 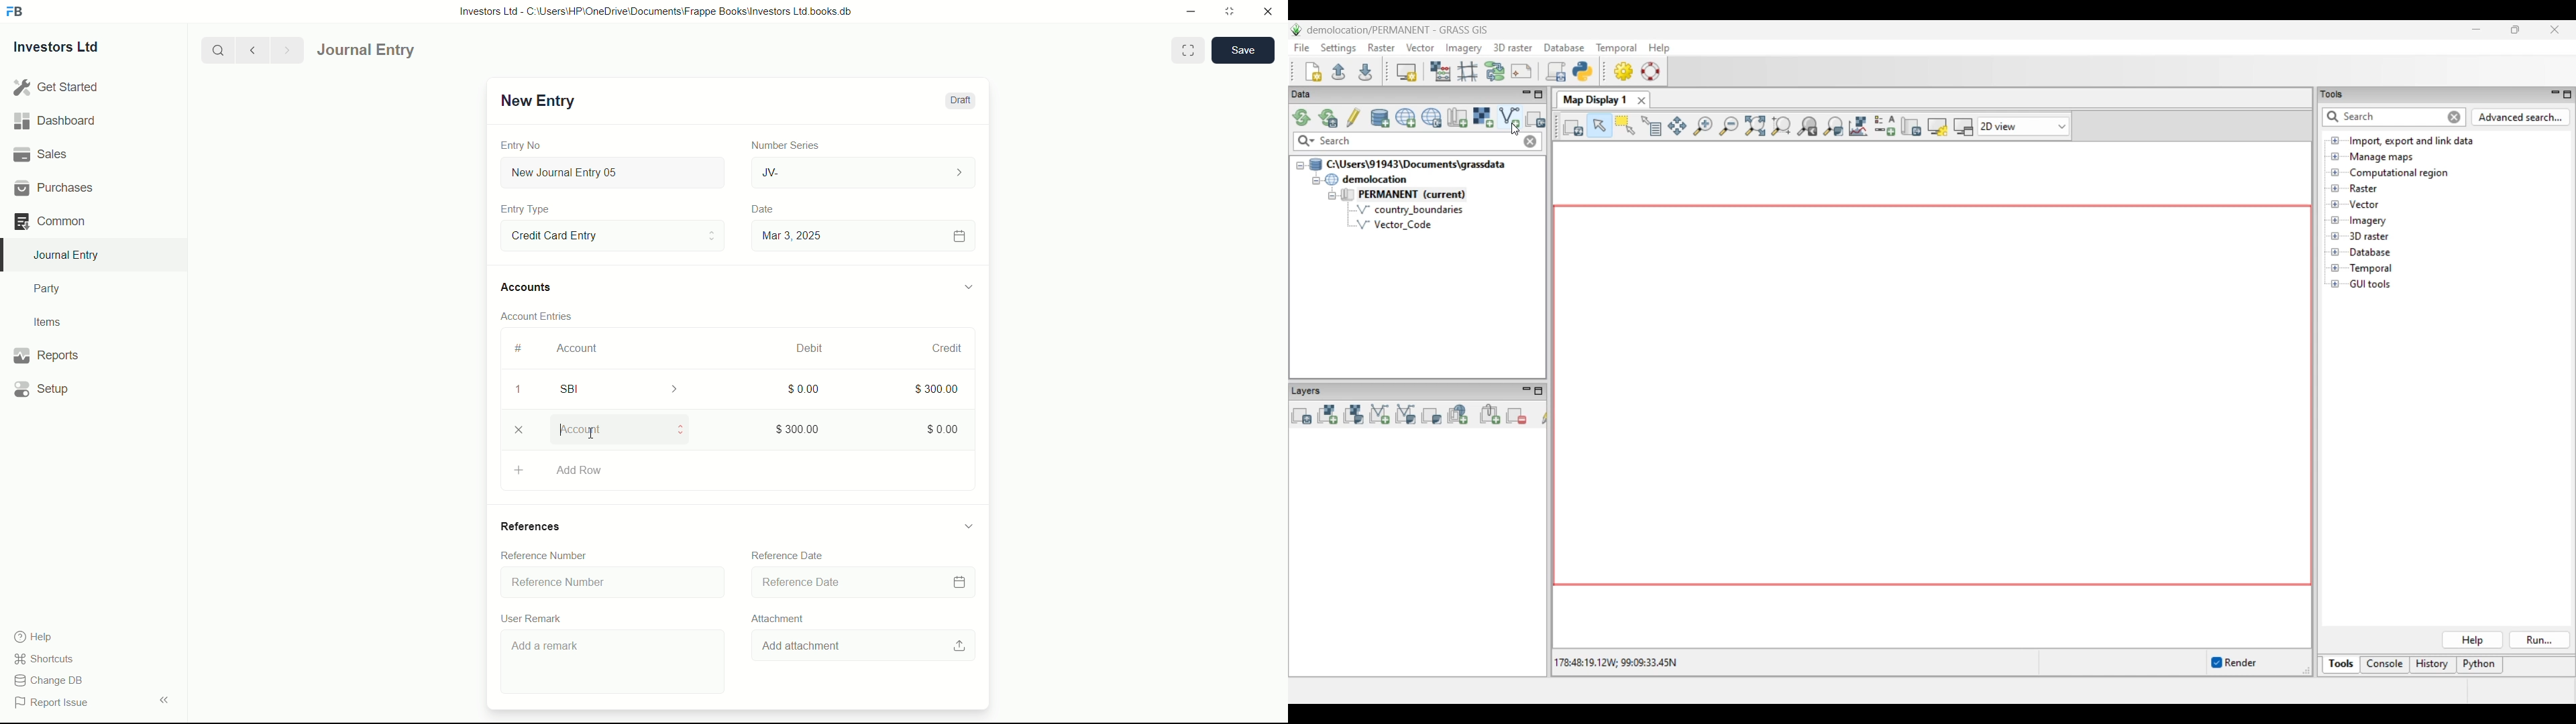 What do you see at coordinates (787, 554) in the screenshot?
I see `Reference Date` at bounding box center [787, 554].